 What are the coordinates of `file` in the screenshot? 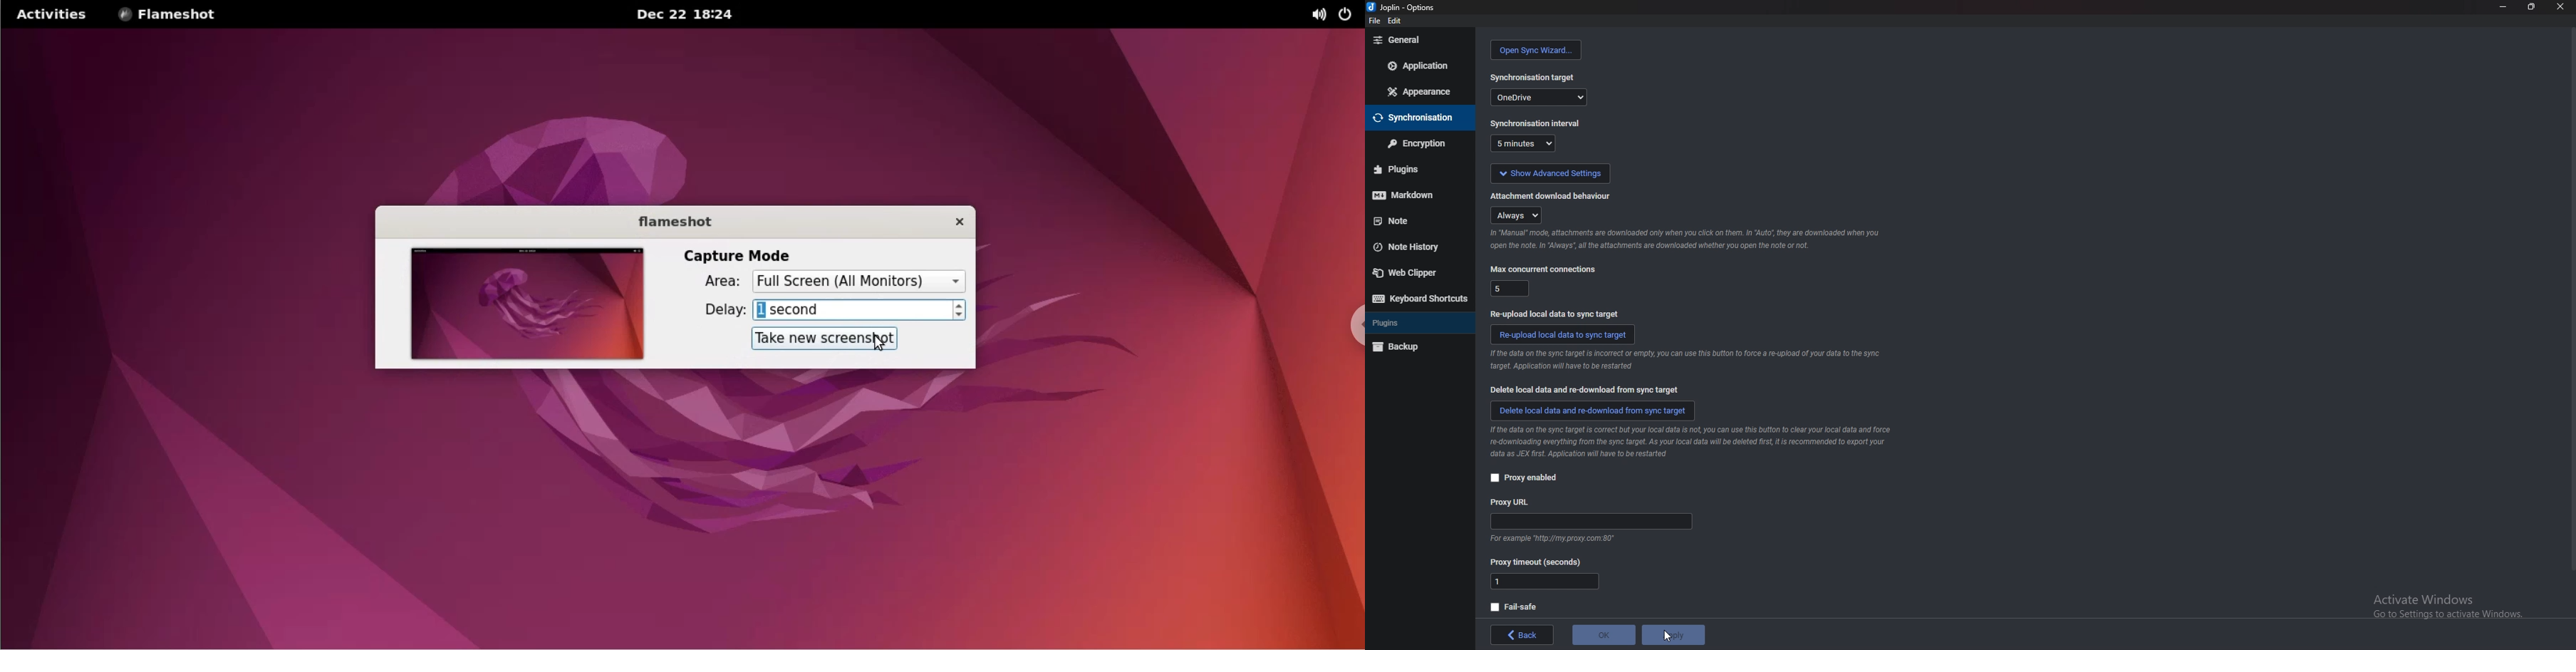 It's located at (1373, 20).